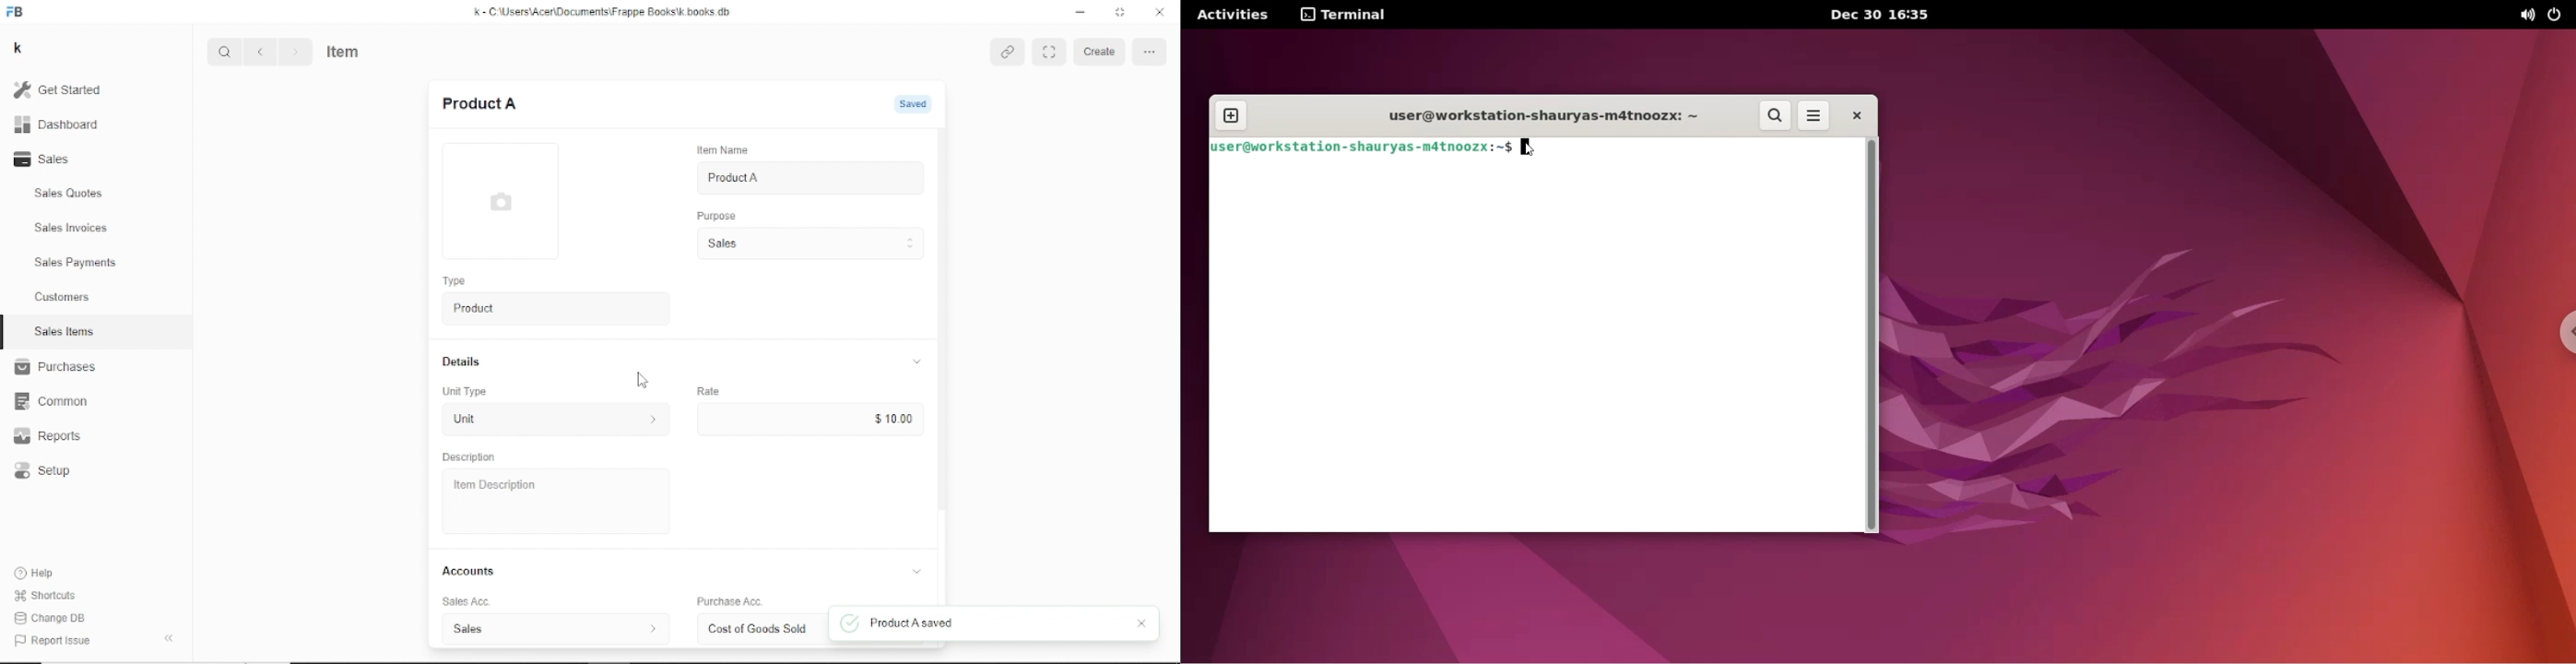 The image size is (2576, 672). I want to click on Search, so click(225, 52).